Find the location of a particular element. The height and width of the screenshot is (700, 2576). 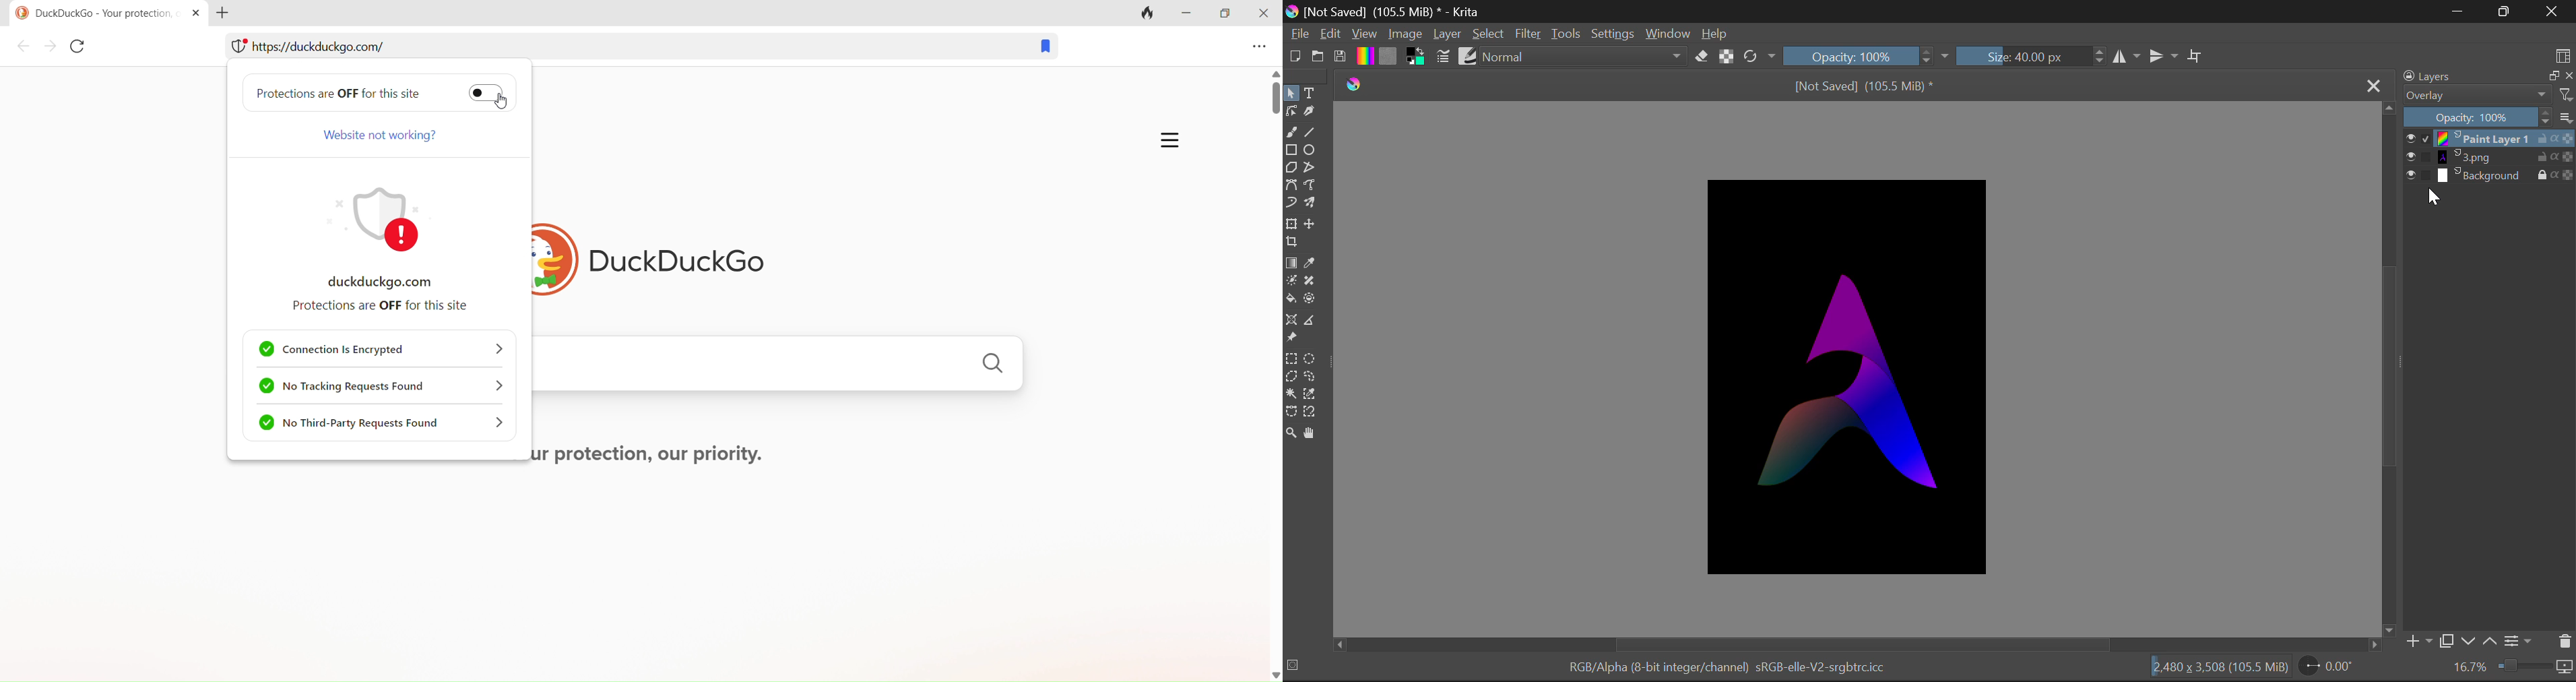

Line is located at coordinates (1312, 133).